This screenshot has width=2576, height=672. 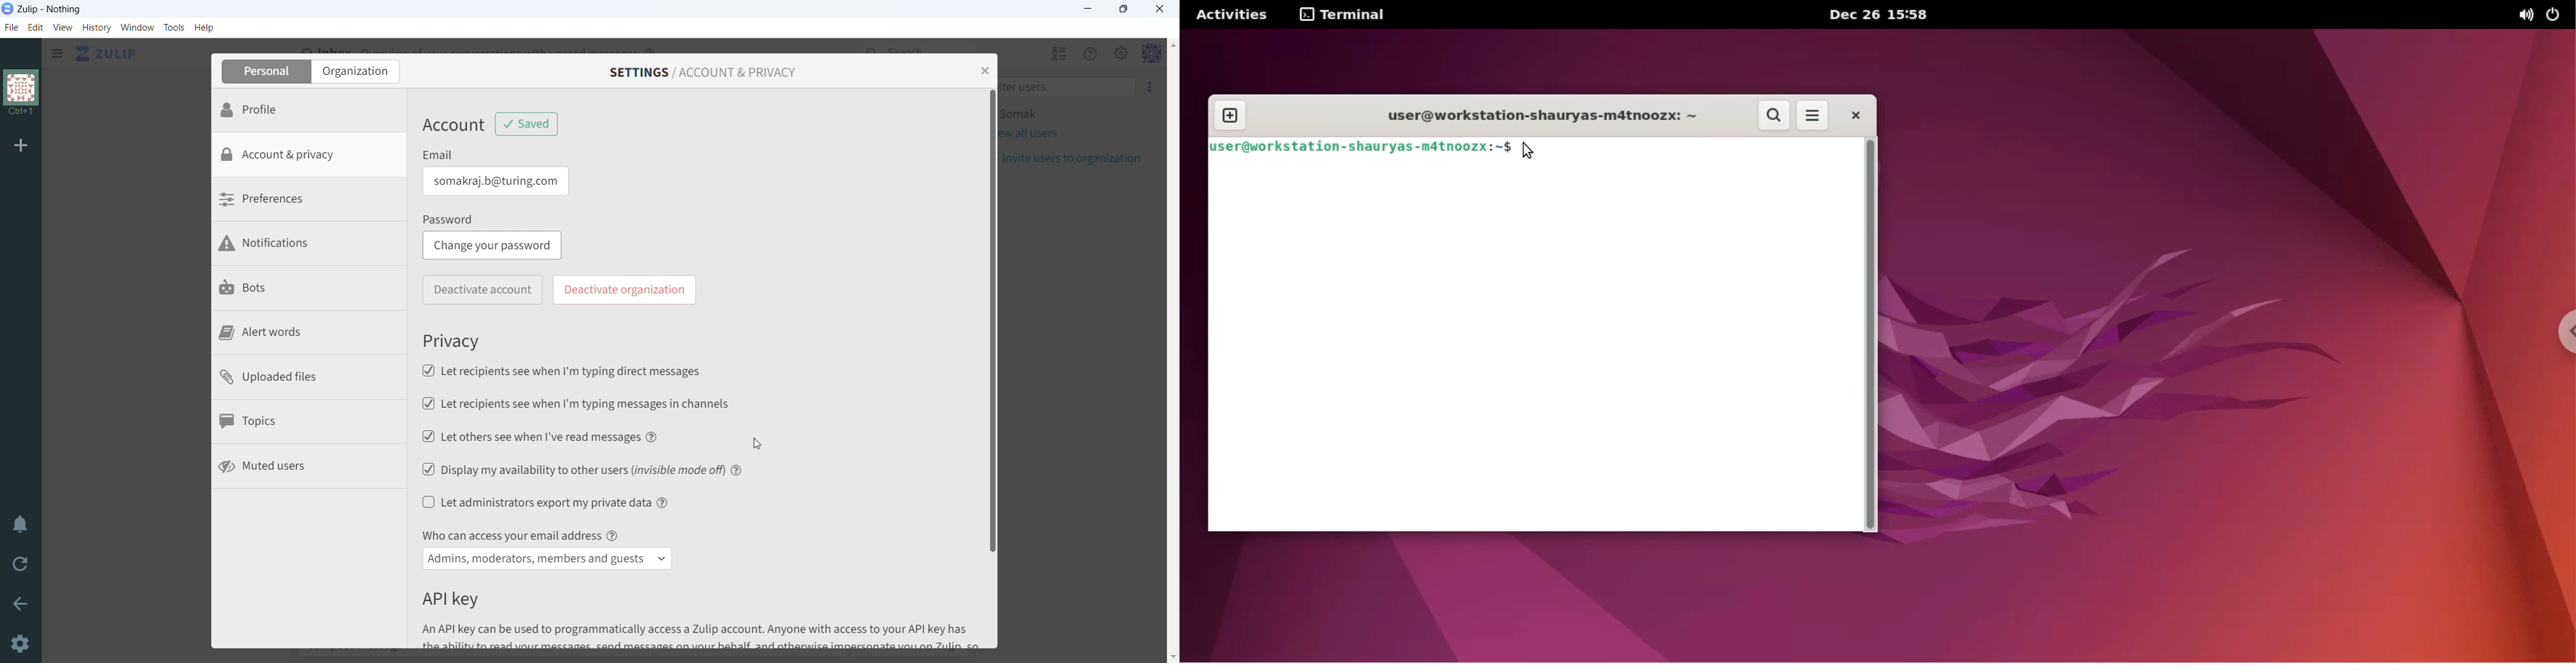 What do you see at coordinates (436, 155) in the screenshot?
I see `Email` at bounding box center [436, 155].